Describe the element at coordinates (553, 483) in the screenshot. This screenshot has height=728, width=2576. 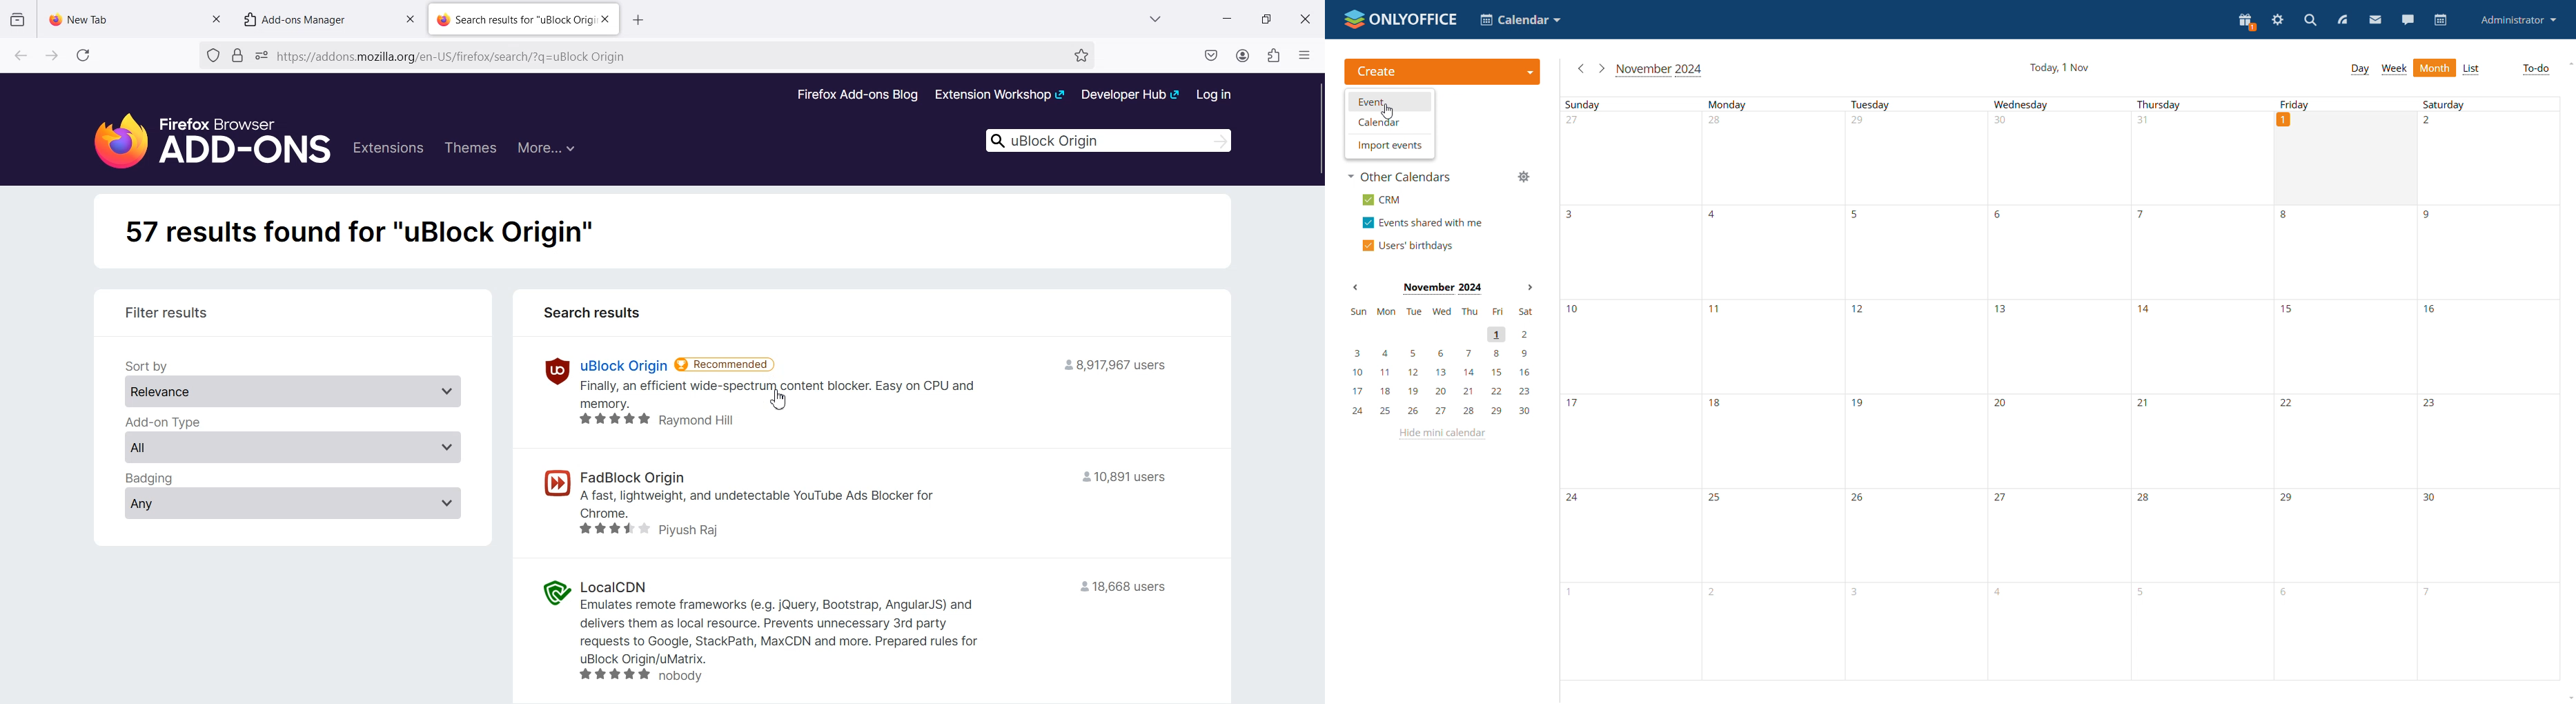
I see `FadBlock origin logo` at that location.